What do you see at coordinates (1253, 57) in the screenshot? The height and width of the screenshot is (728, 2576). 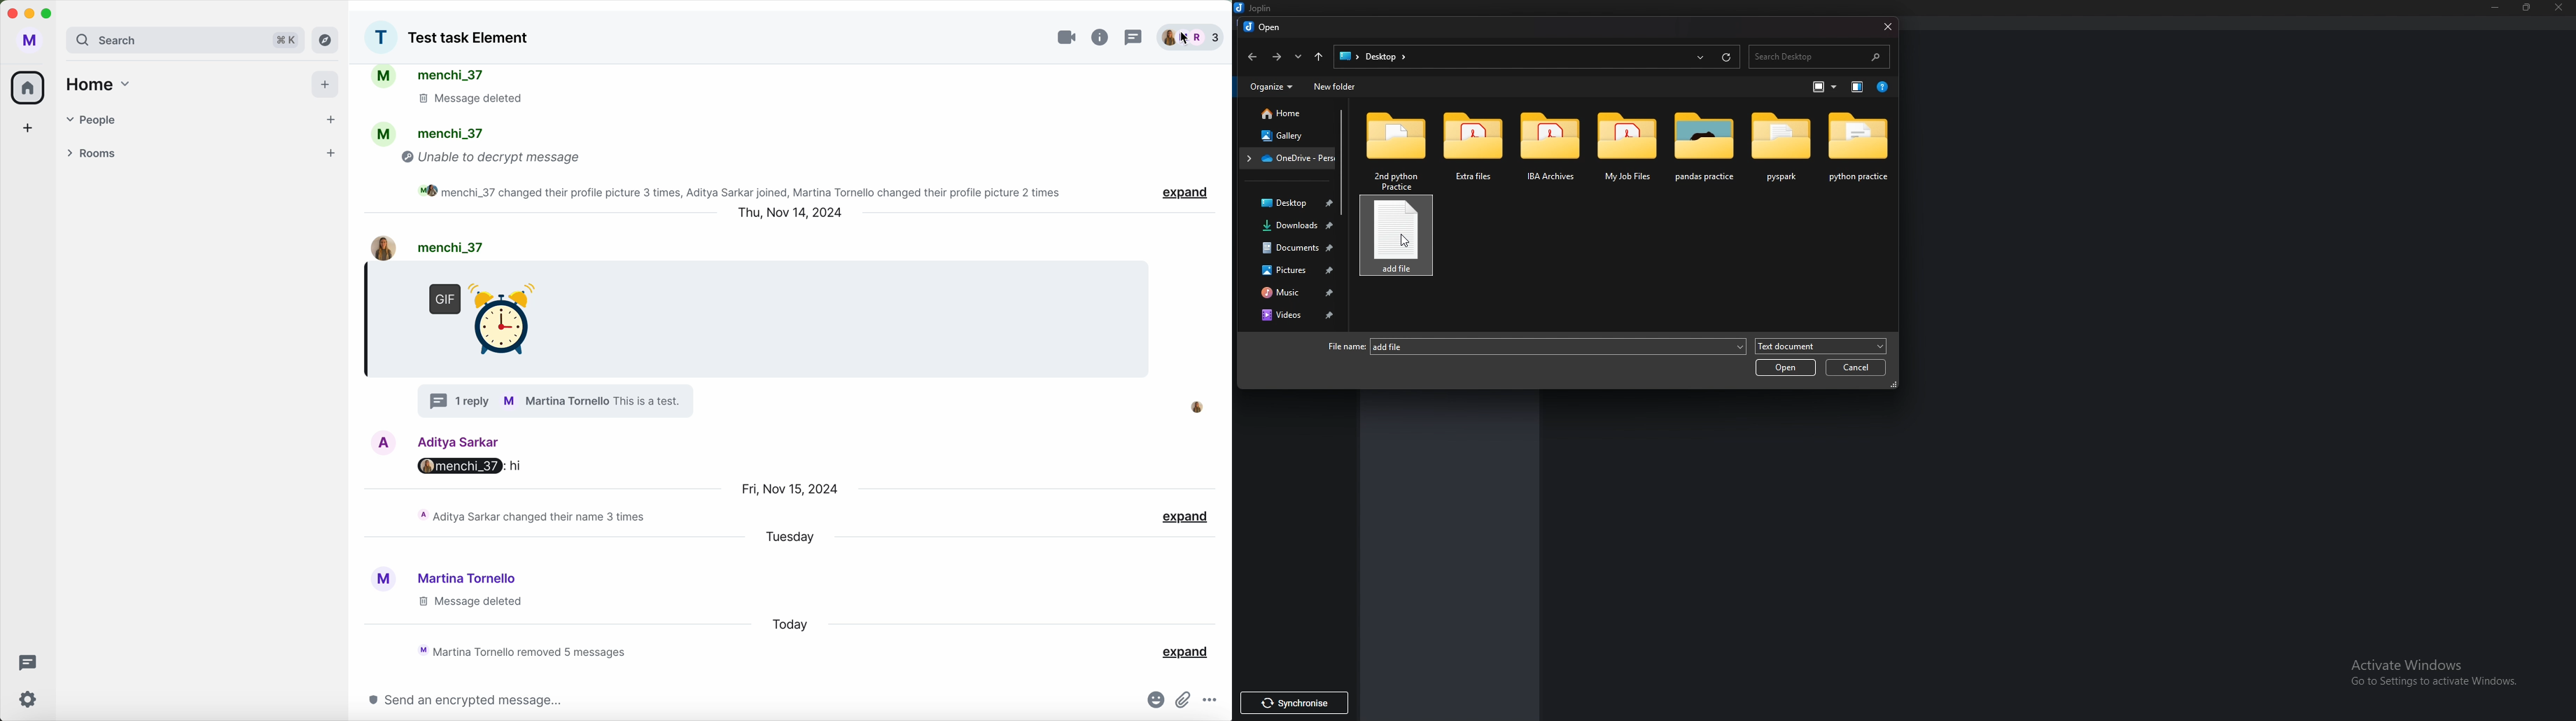 I see `back` at bounding box center [1253, 57].